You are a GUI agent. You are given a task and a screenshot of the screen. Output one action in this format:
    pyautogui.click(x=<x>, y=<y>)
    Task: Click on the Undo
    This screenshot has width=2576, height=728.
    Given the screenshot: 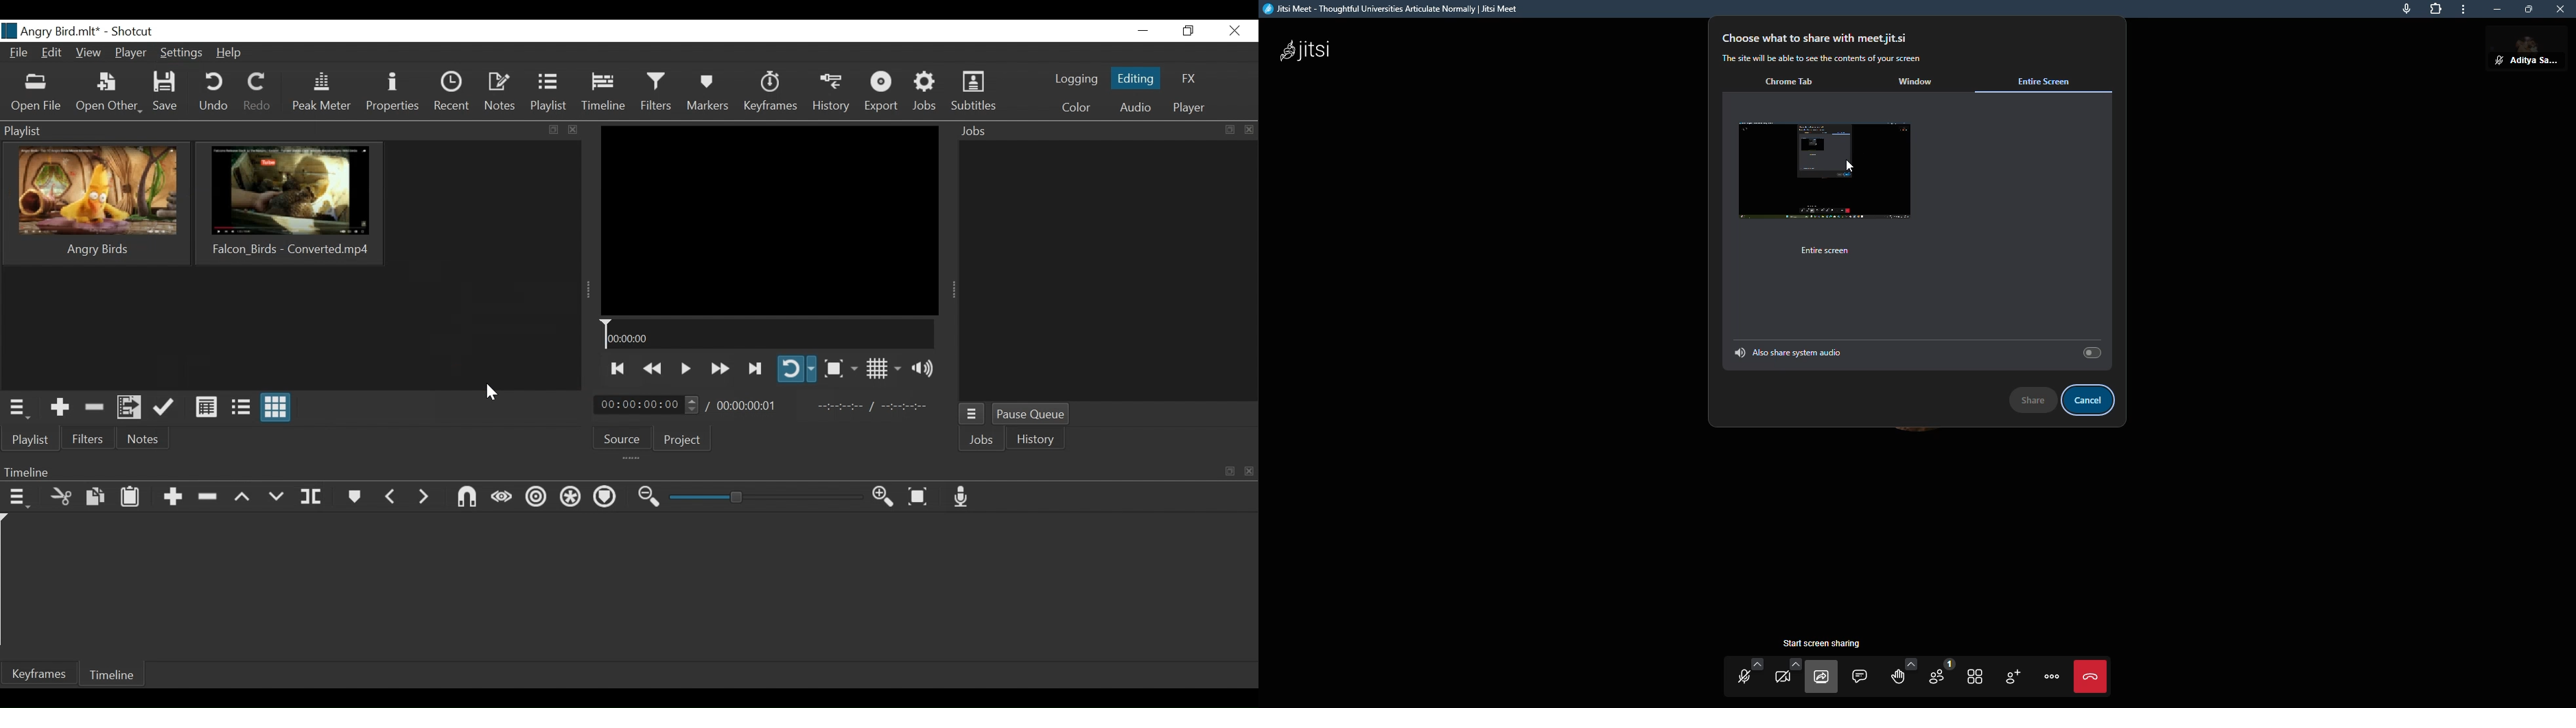 What is the action you would take?
    pyautogui.click(x=213, y=93)
    